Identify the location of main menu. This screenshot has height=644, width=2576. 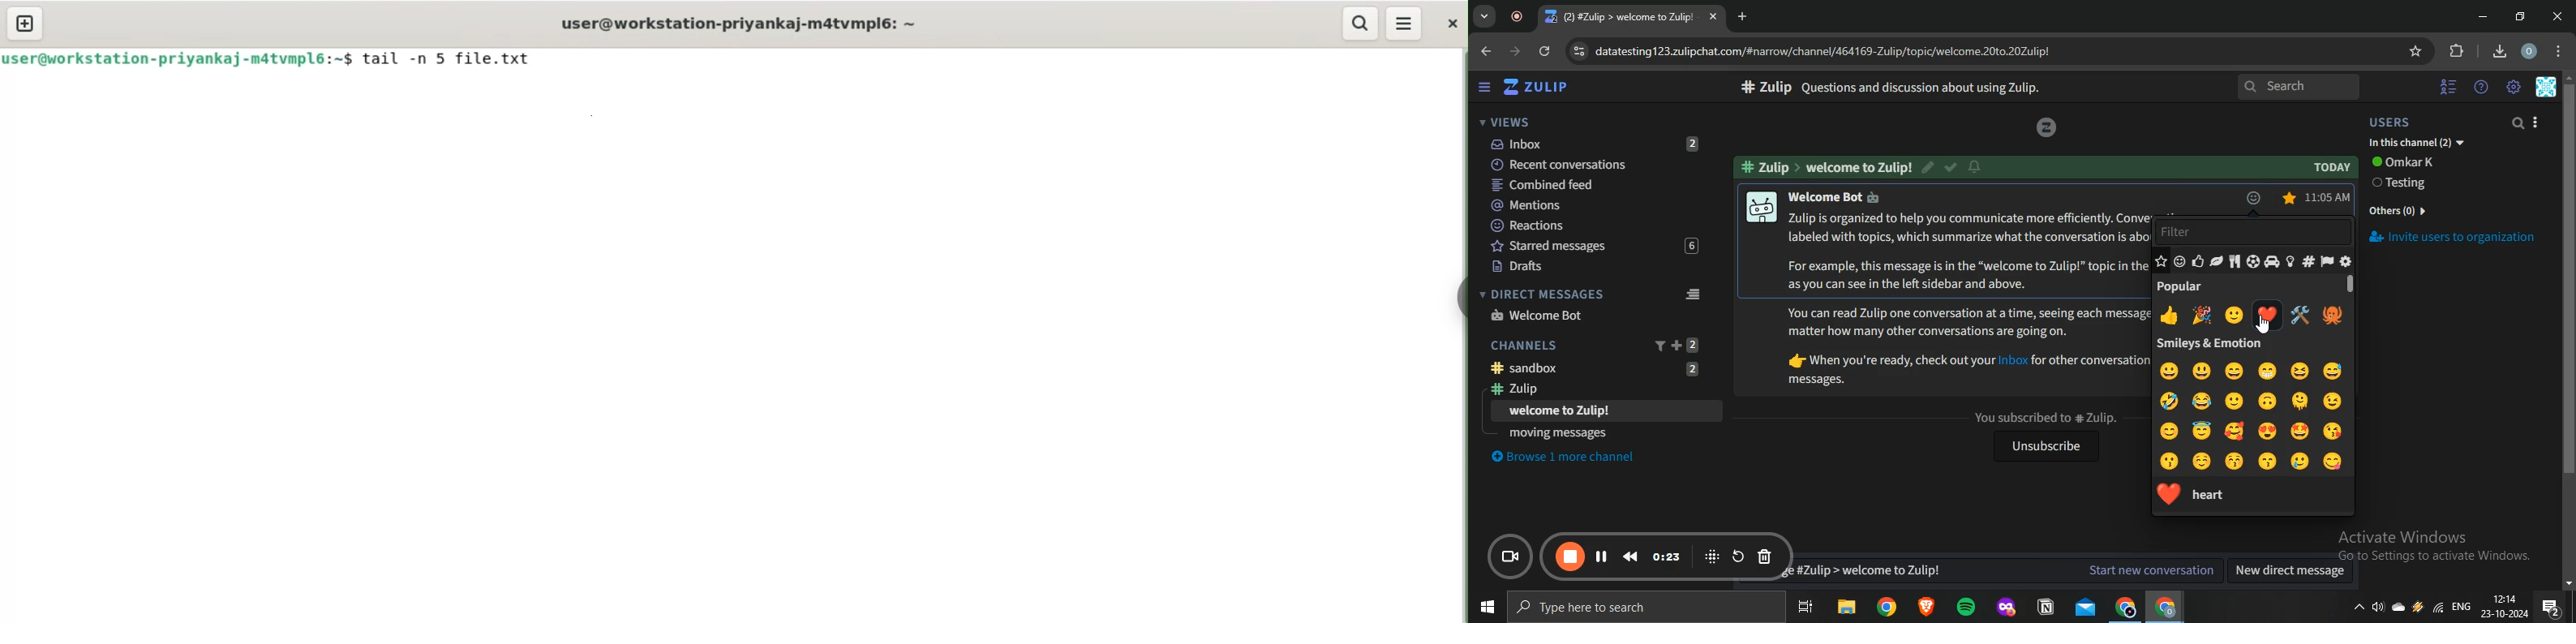
(2514, 88).